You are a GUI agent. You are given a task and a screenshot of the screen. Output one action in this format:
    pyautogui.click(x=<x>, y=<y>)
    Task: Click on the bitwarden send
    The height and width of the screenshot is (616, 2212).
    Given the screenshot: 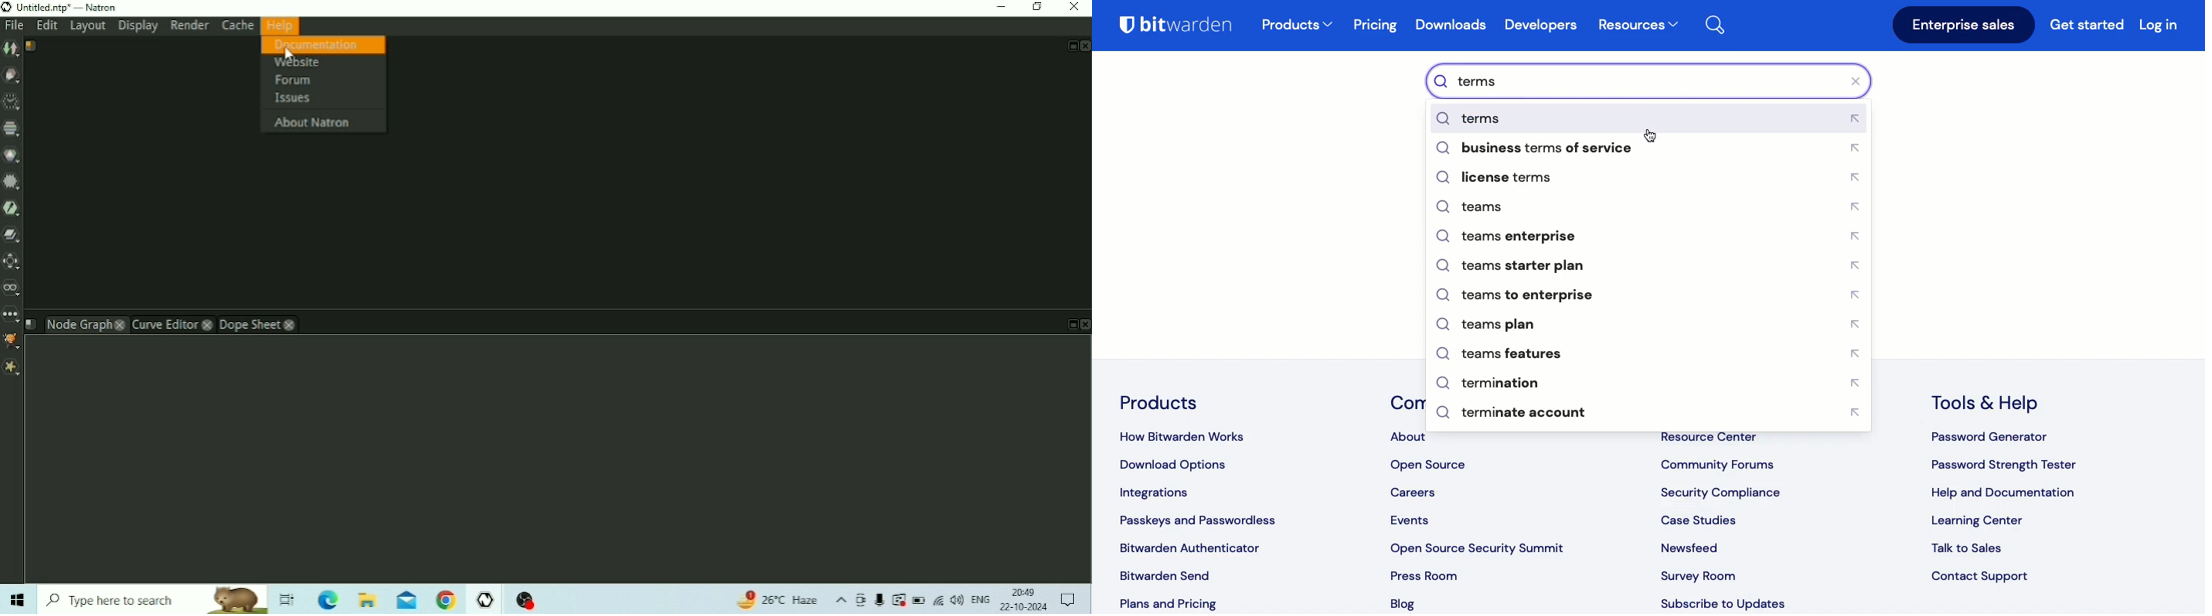 What is the action you would take?
    pyautogui.click(x=1169, y=575)
    